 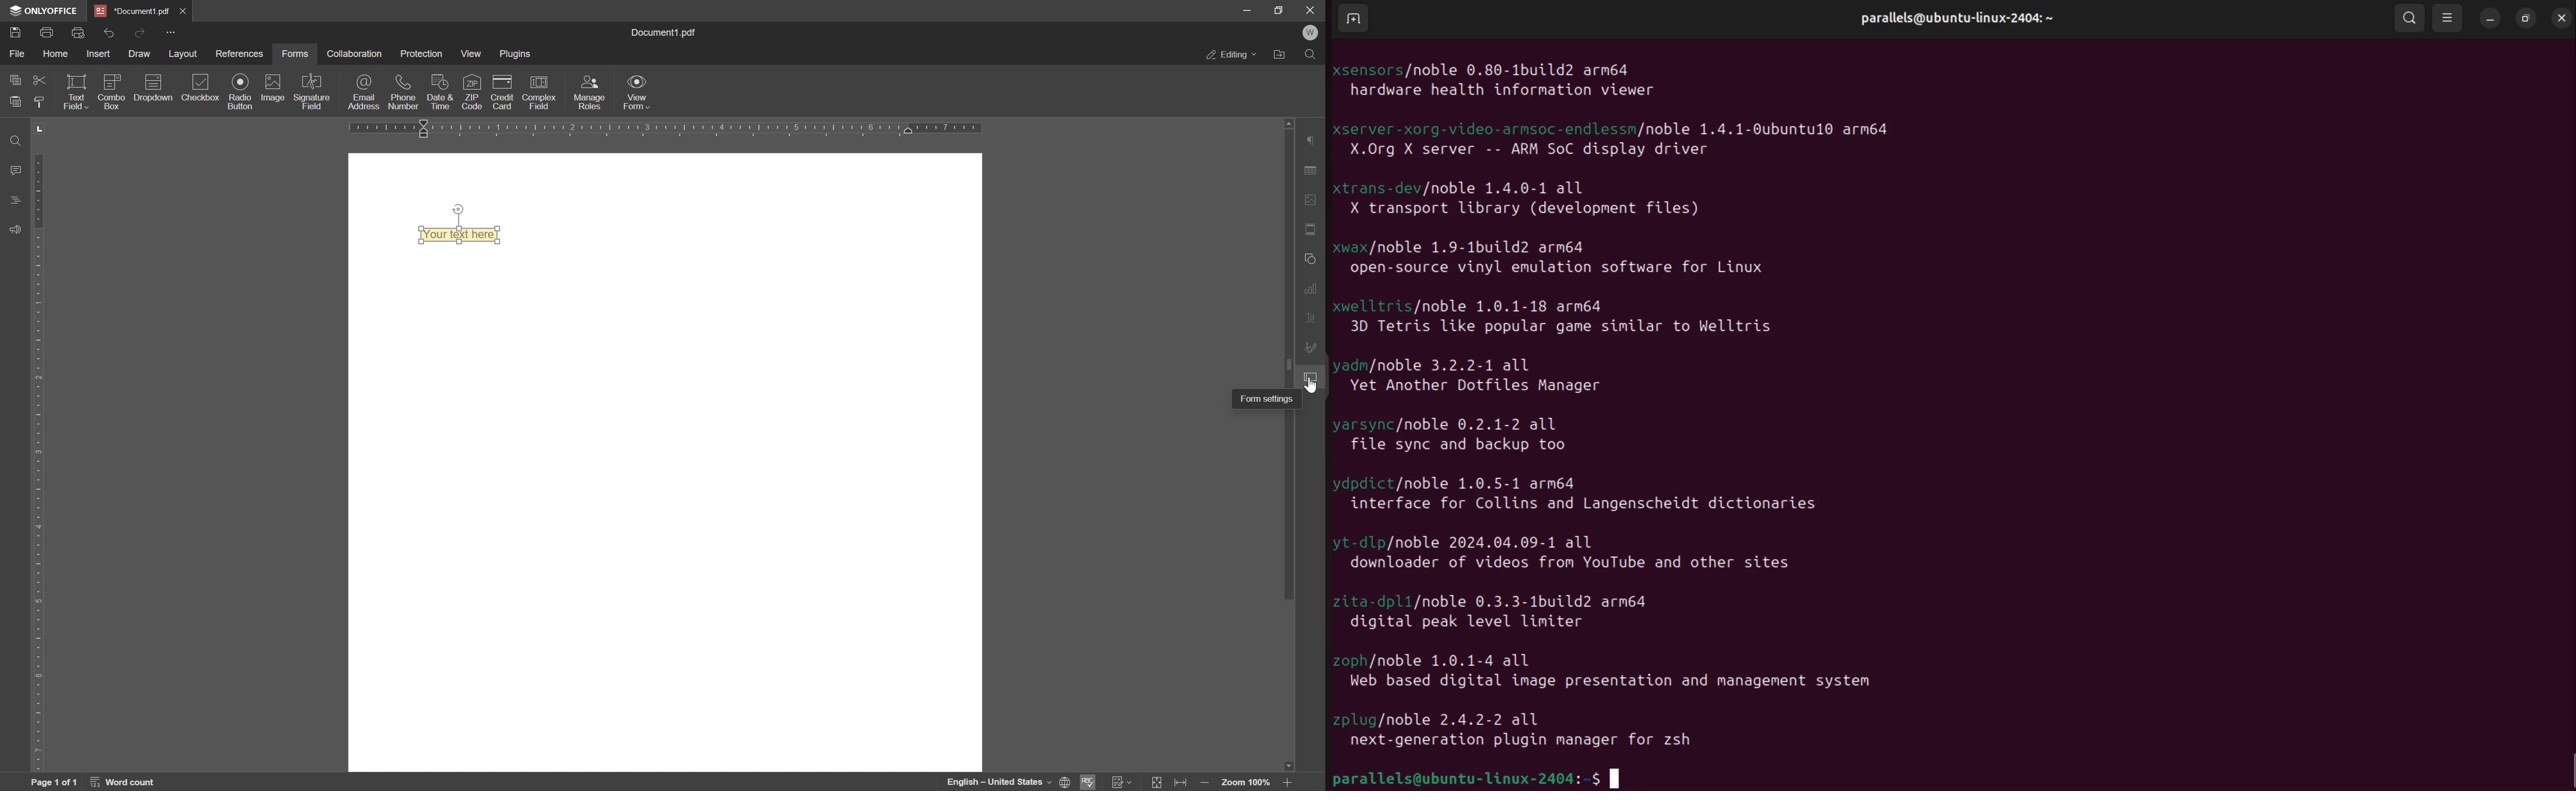 I want to click on document1.pdf, so click(x=658, y=32).